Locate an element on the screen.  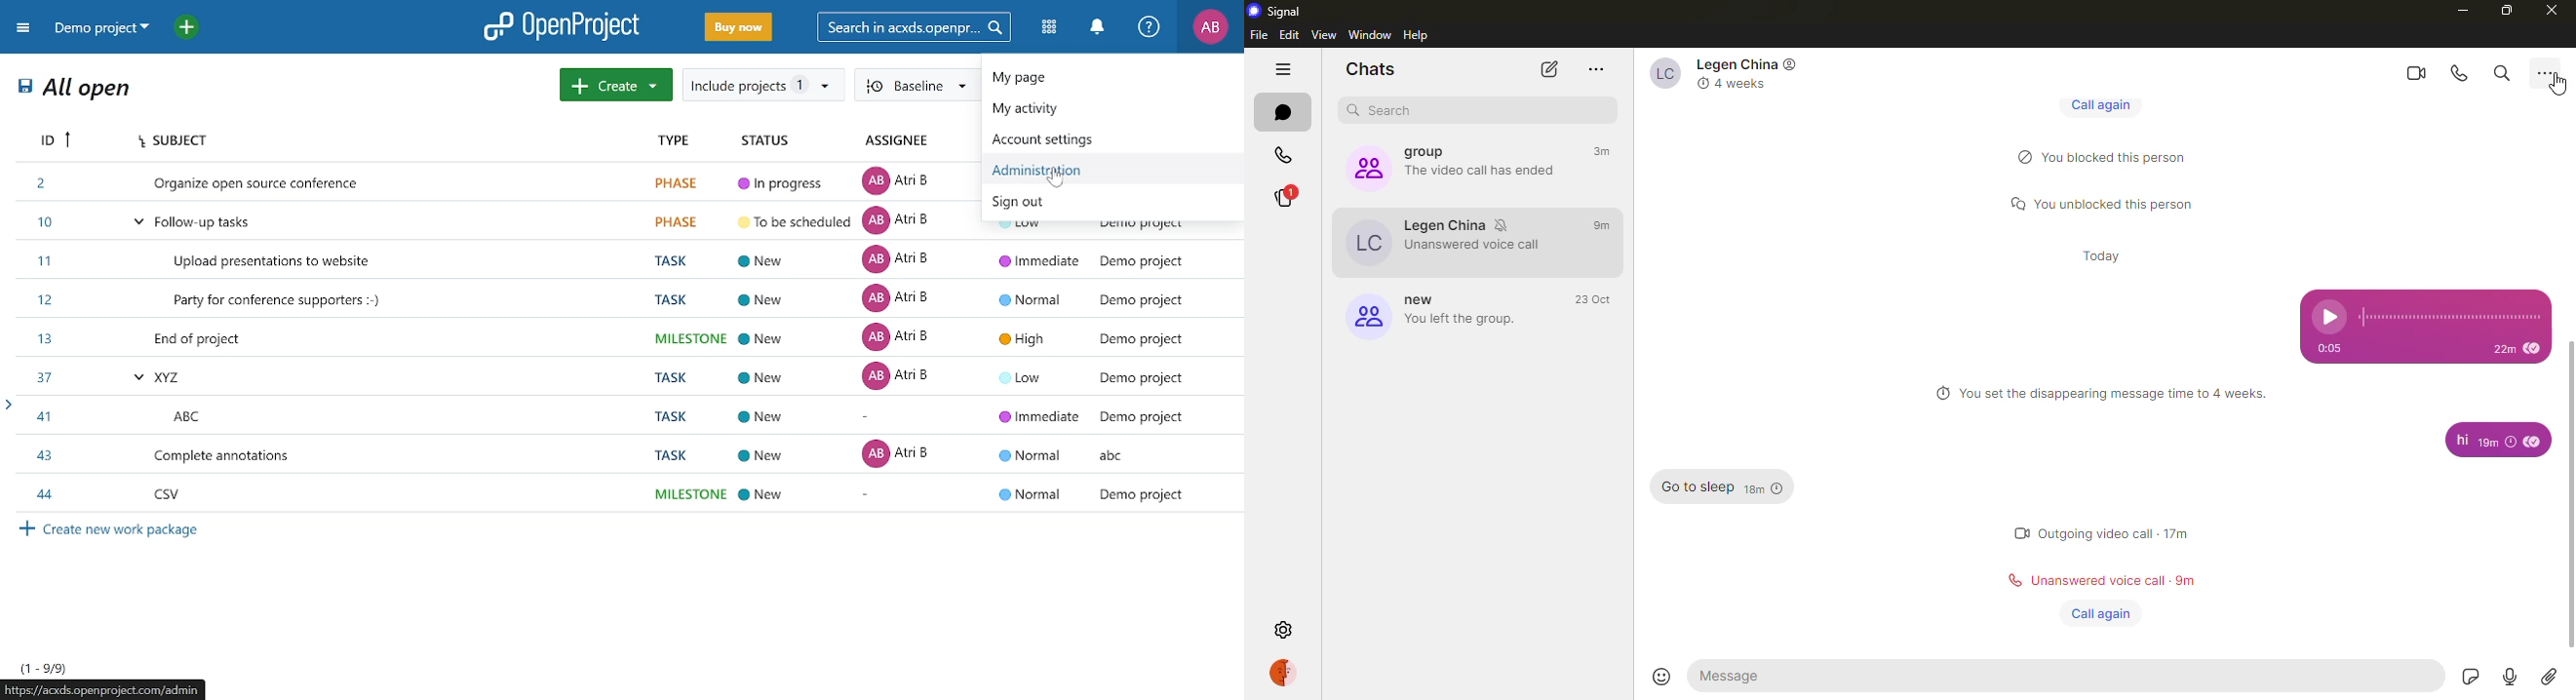
chats is located at coordinates (1368, 69).